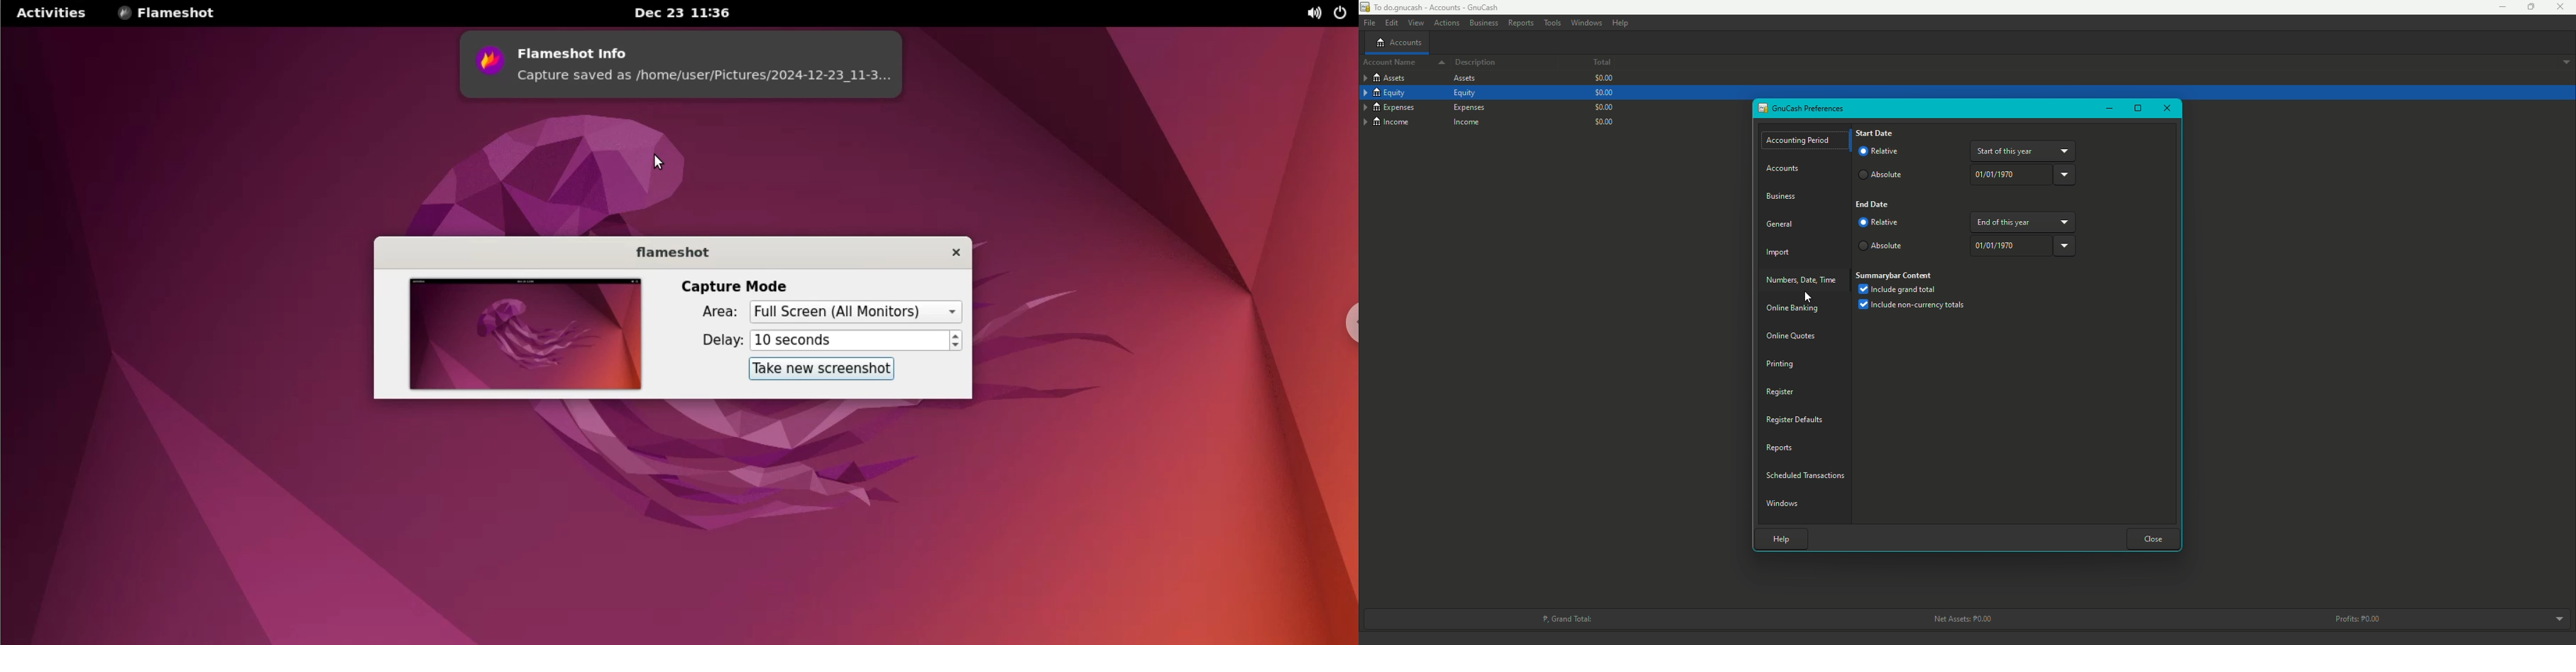 This screenshot has width=2576, height=672. I want to click on Restore, so click(2138, 109).